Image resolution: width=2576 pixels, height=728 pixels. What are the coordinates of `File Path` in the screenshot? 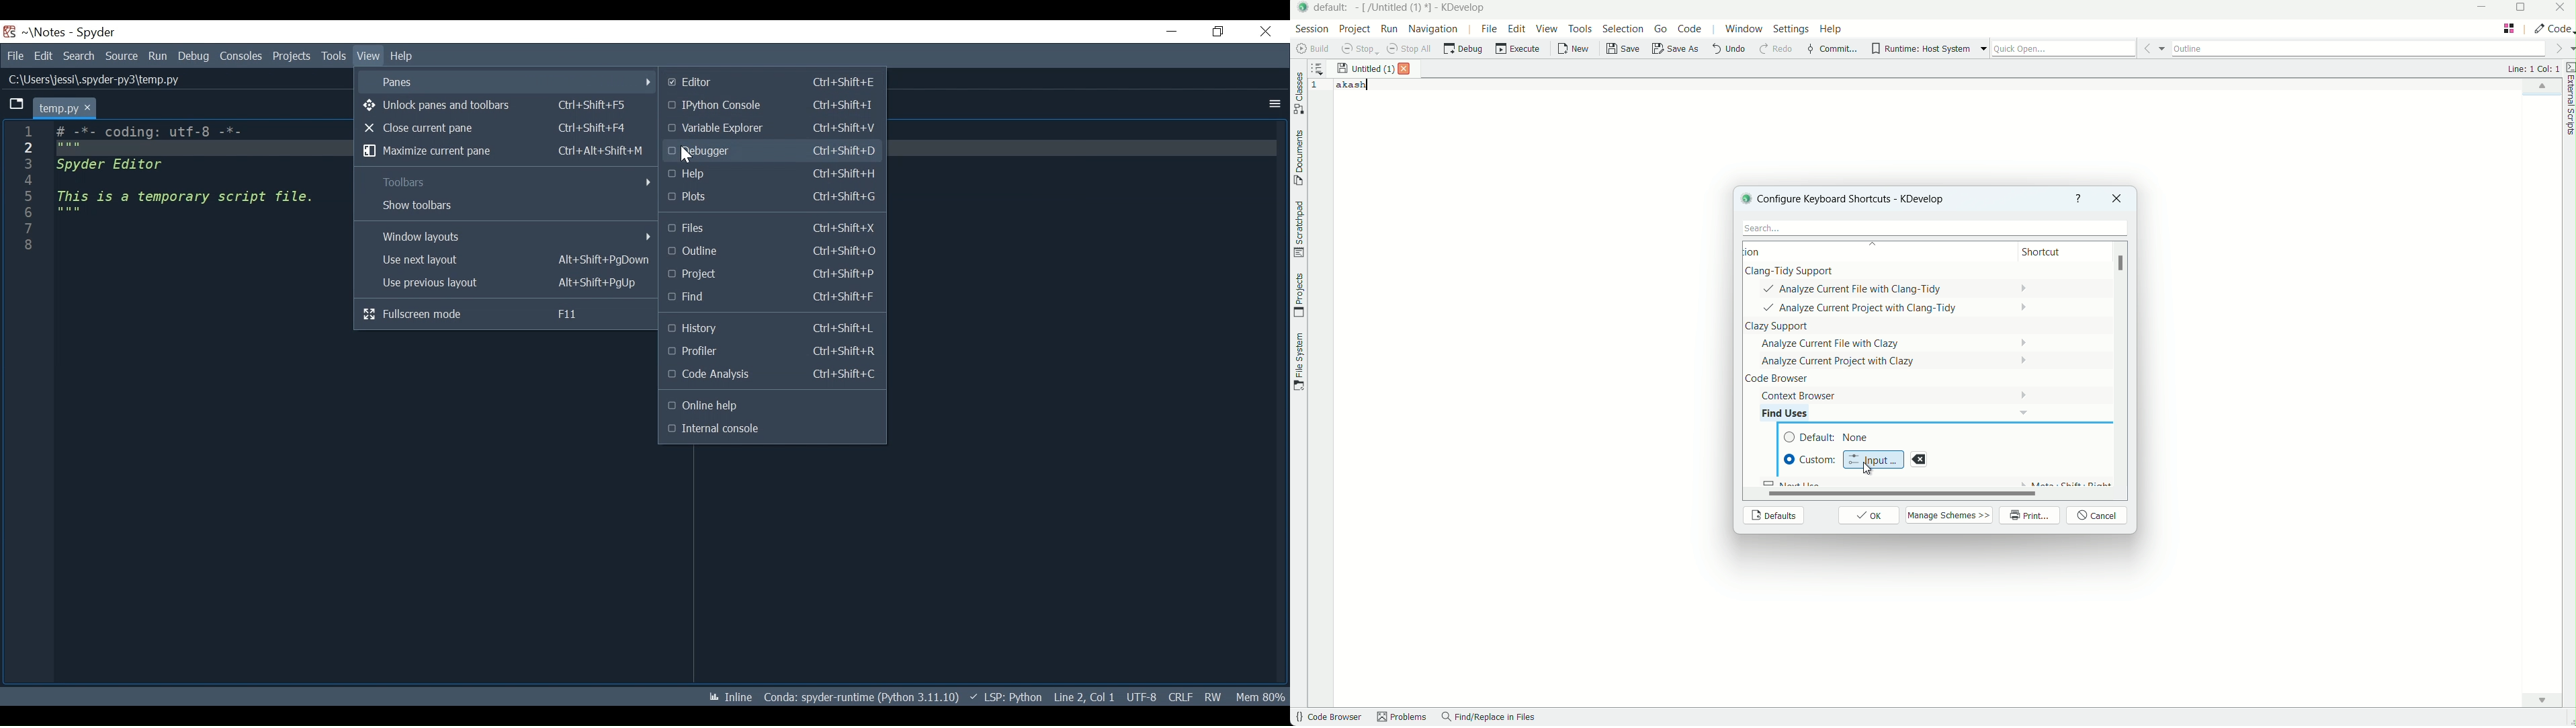 It's located at (91, 80).